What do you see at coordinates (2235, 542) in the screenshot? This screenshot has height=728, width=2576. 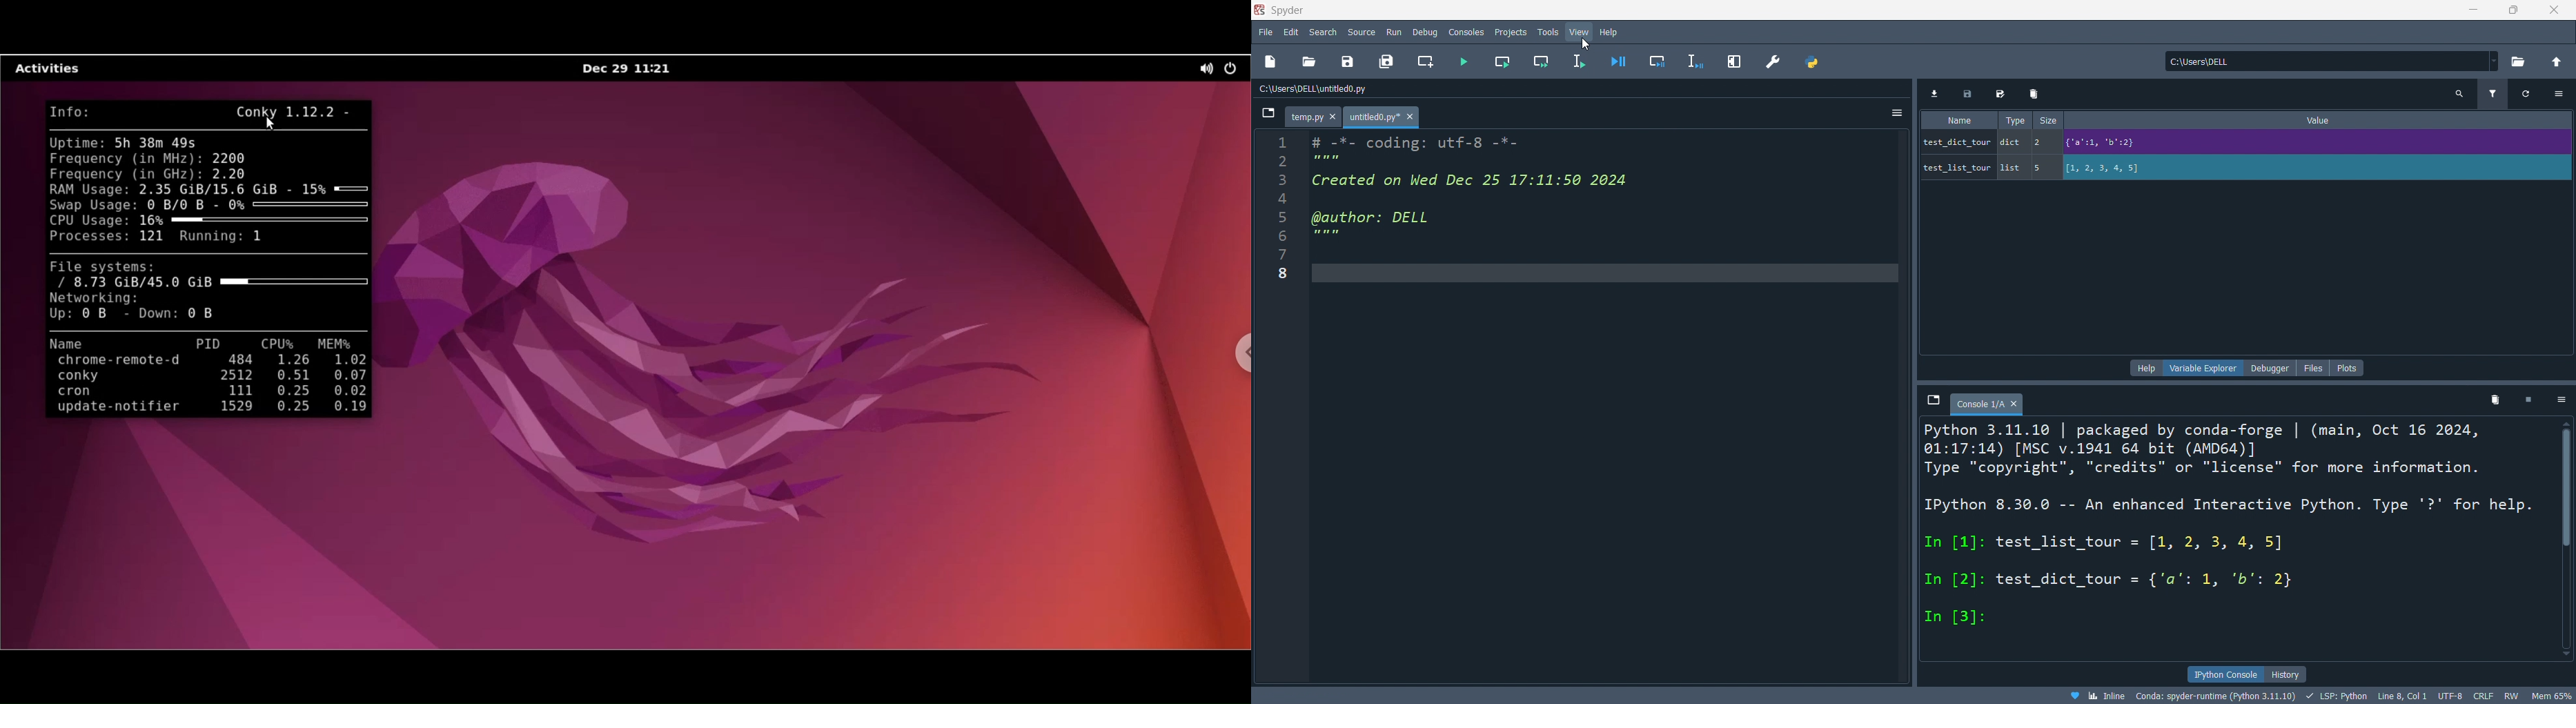 I see ` Python 3.11.10 | packaged by conda-forge | (main, Oct 16 2024, 01:17:14) [MSC v.1941 64 bit (AMD64)] Type "copyright", "credits" or "license" for more information. IPython 8.30.0 -- An enhanced Interactive Python. Type '?' for help. In [1]: test_list_tour = [1, 2, 3, 4, 5] In [2]: test_dict_tour = {'a': 1, 'b': 2} In [3]:` at bounding box center [2235, 542].